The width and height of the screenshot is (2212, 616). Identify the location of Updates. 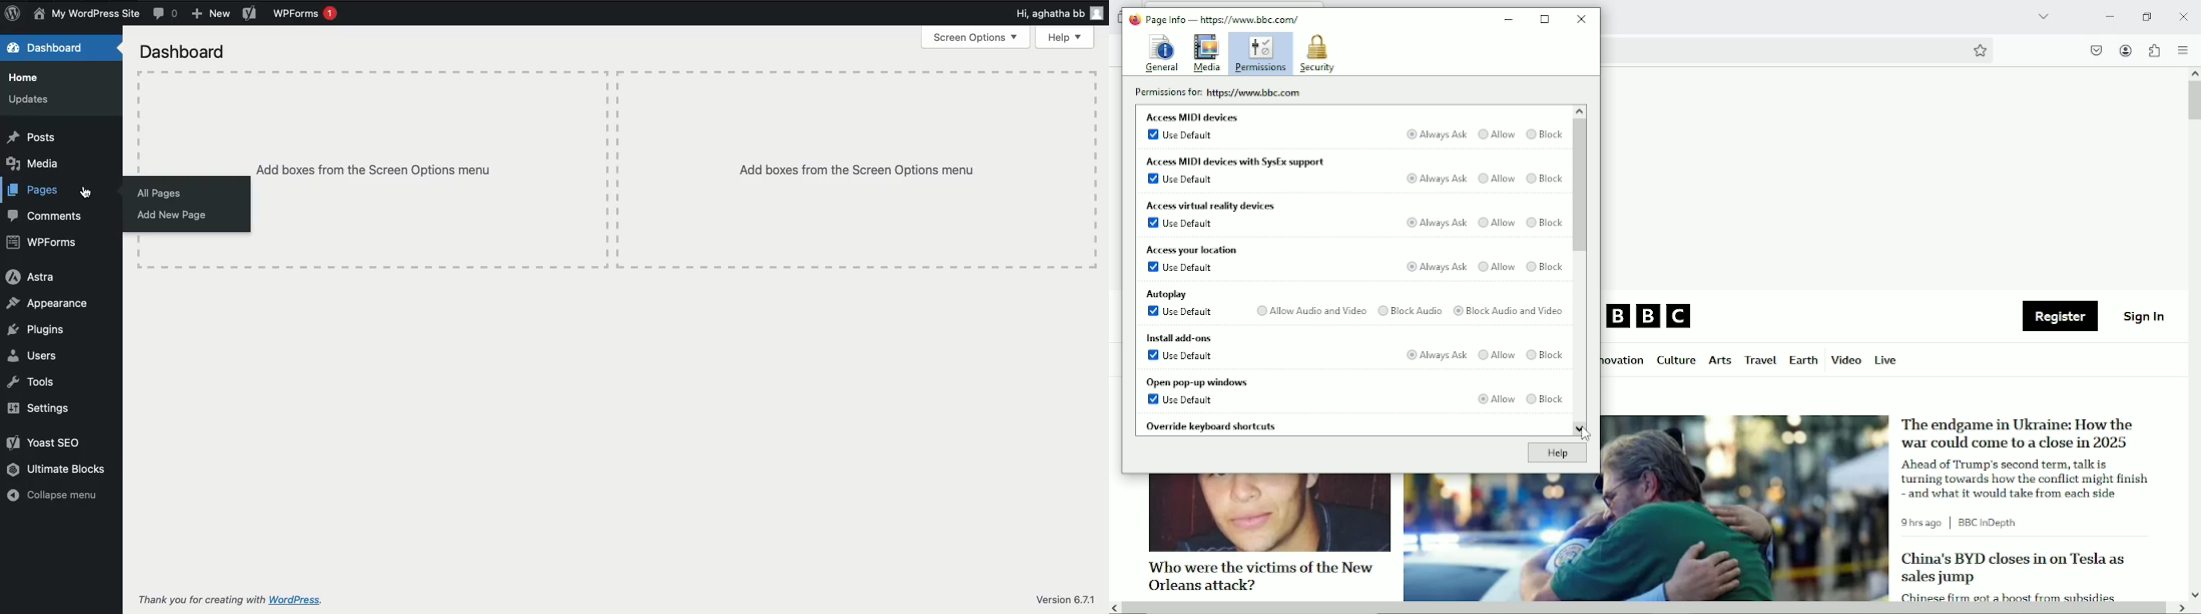
(30, 98).